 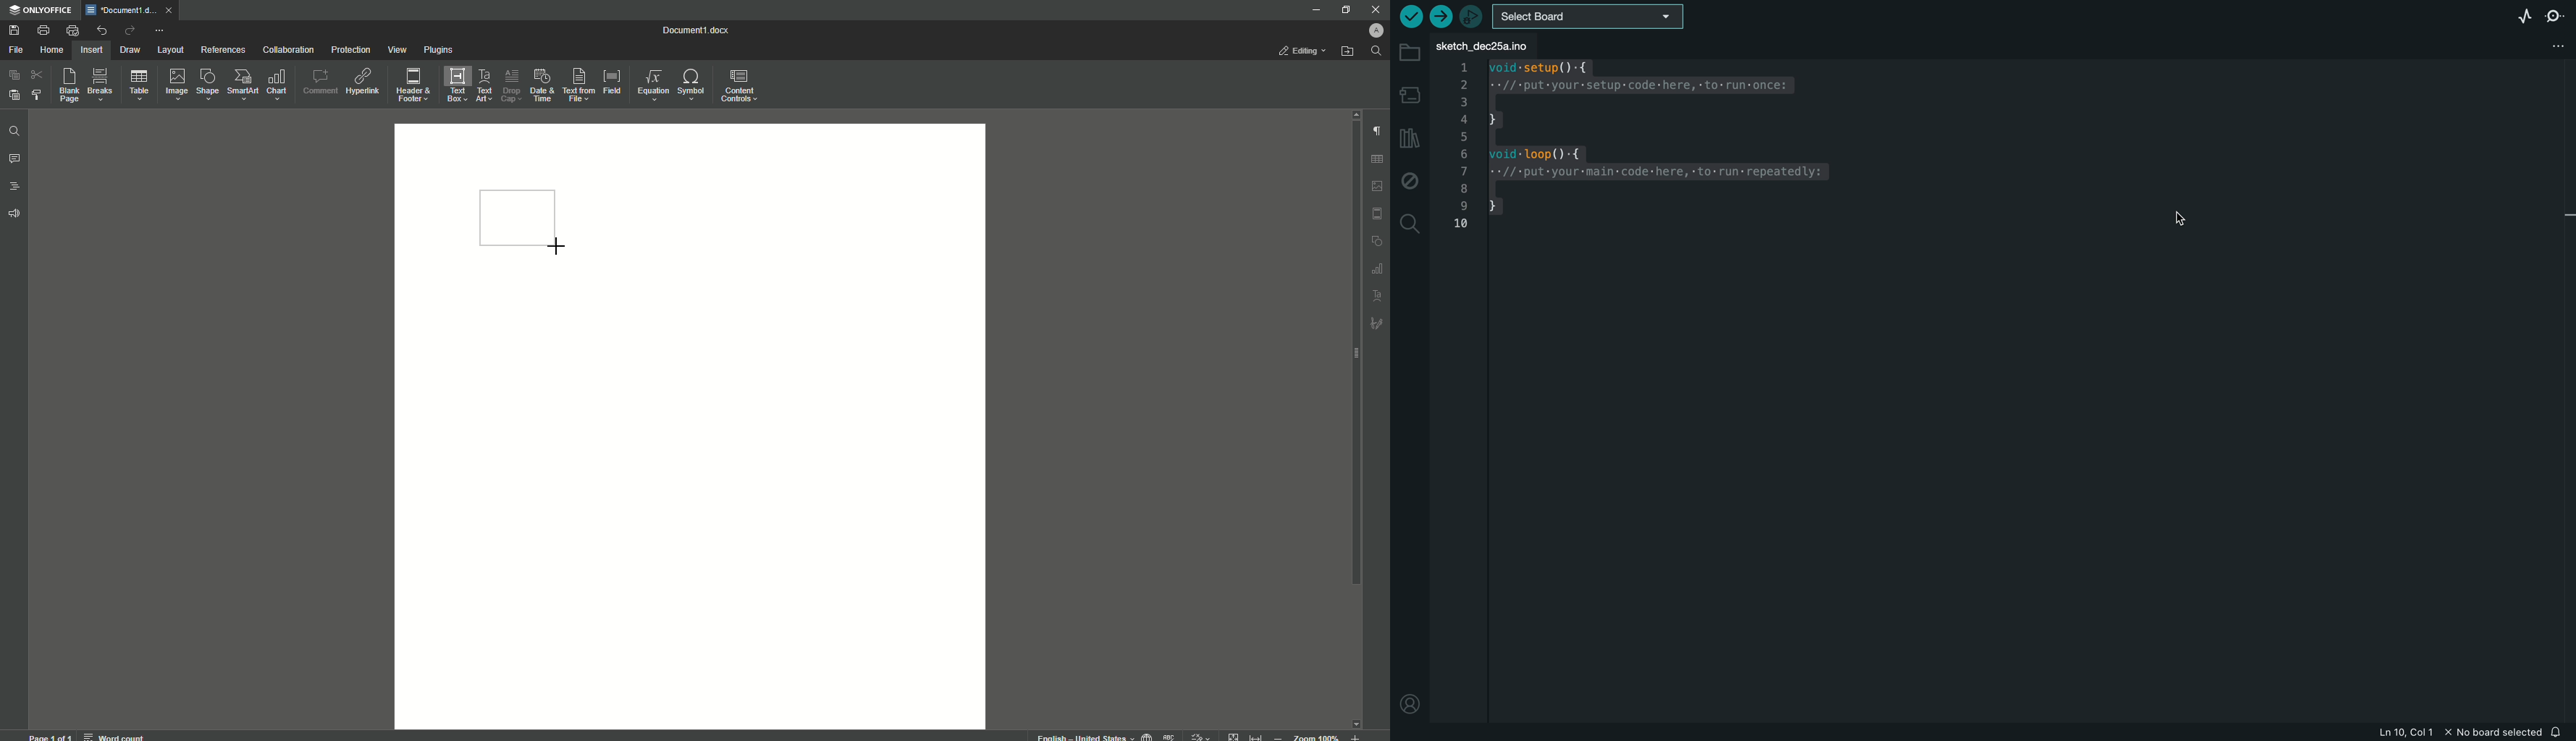 What do you see at coordinates (1352, 114) in the screenshot?
I see `scroll up` at bounding box center [1352, 114].